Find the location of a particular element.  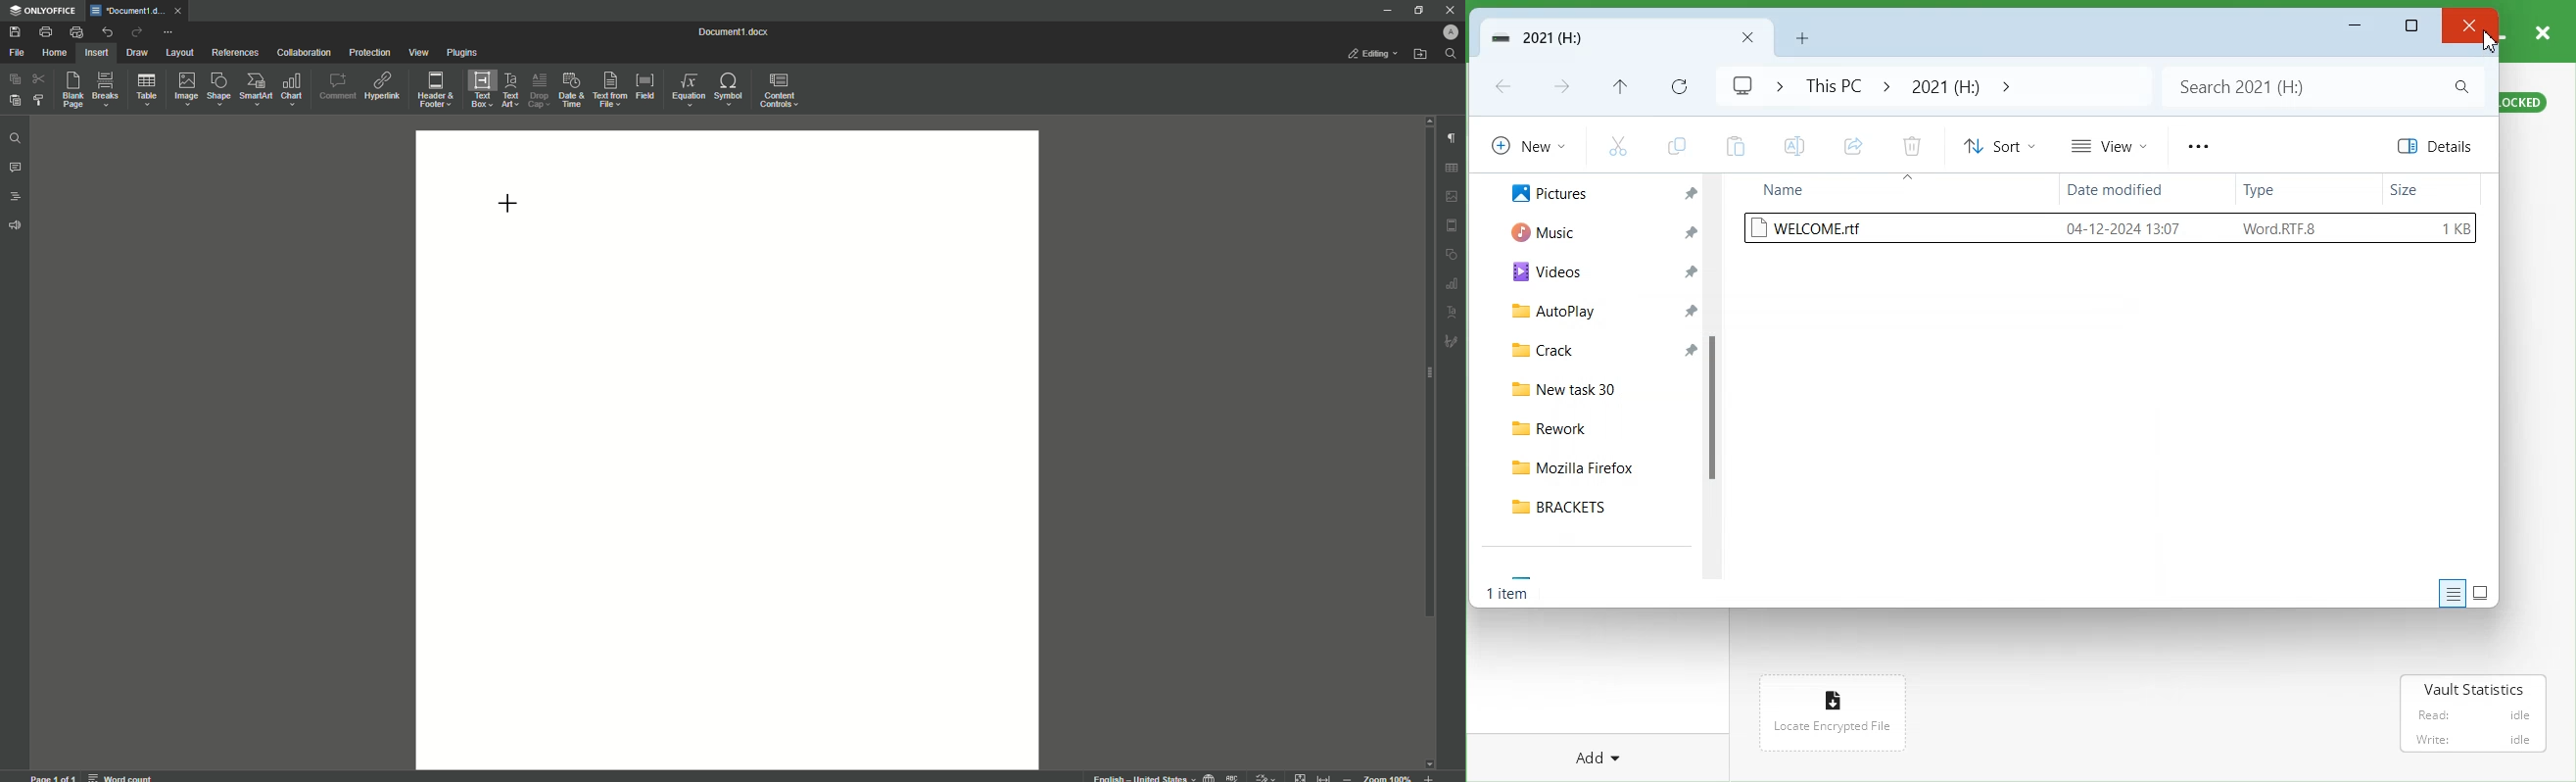

Copy is located at coordinates (1677, 142).